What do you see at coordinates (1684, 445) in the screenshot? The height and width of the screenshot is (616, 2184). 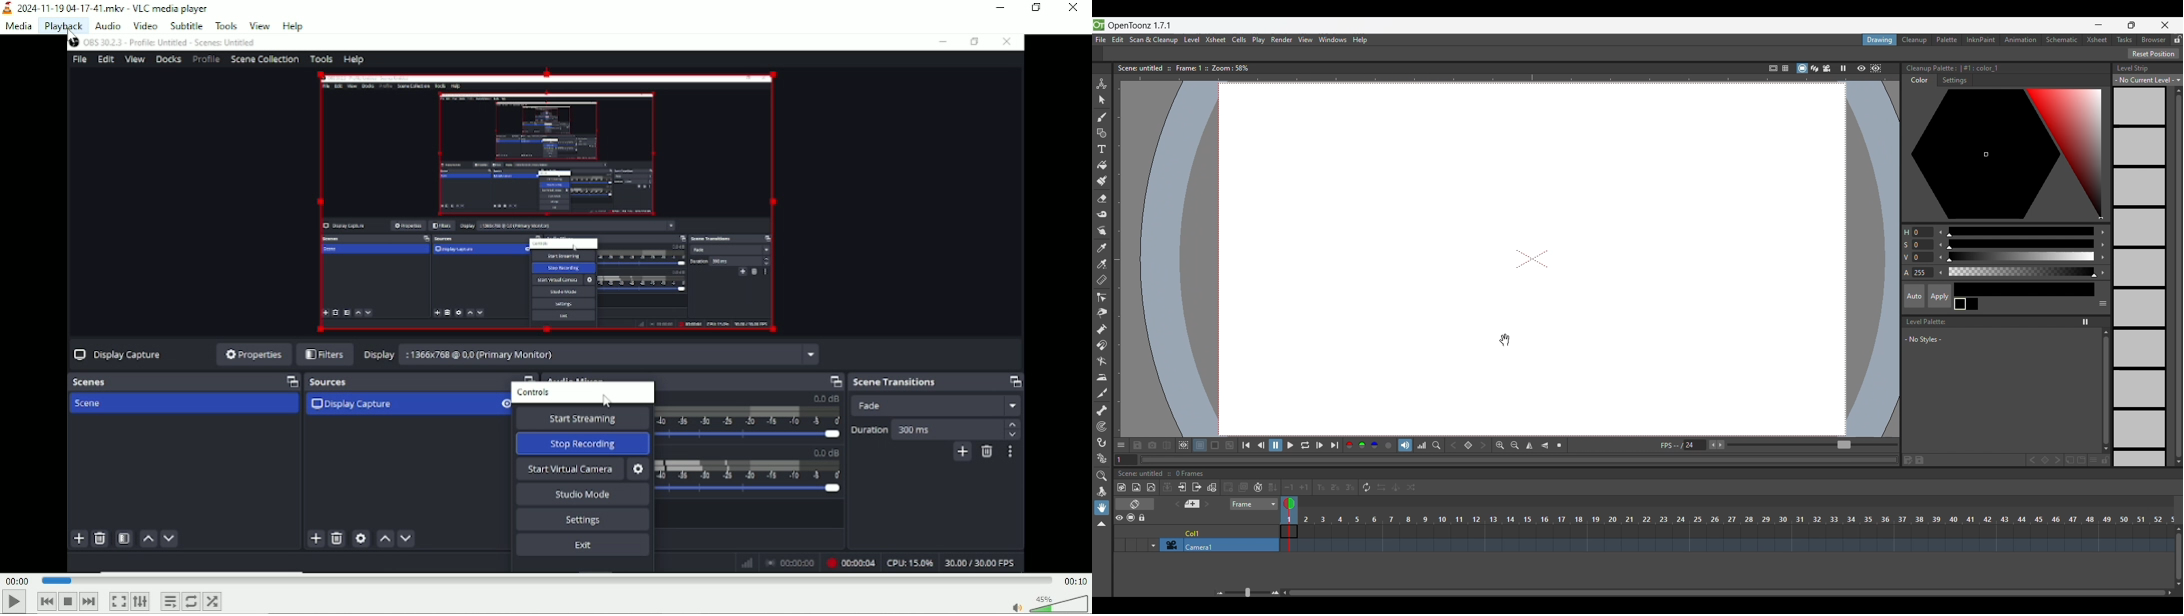 I see `Manually input frames per second` at bounding box center [1684, 445].